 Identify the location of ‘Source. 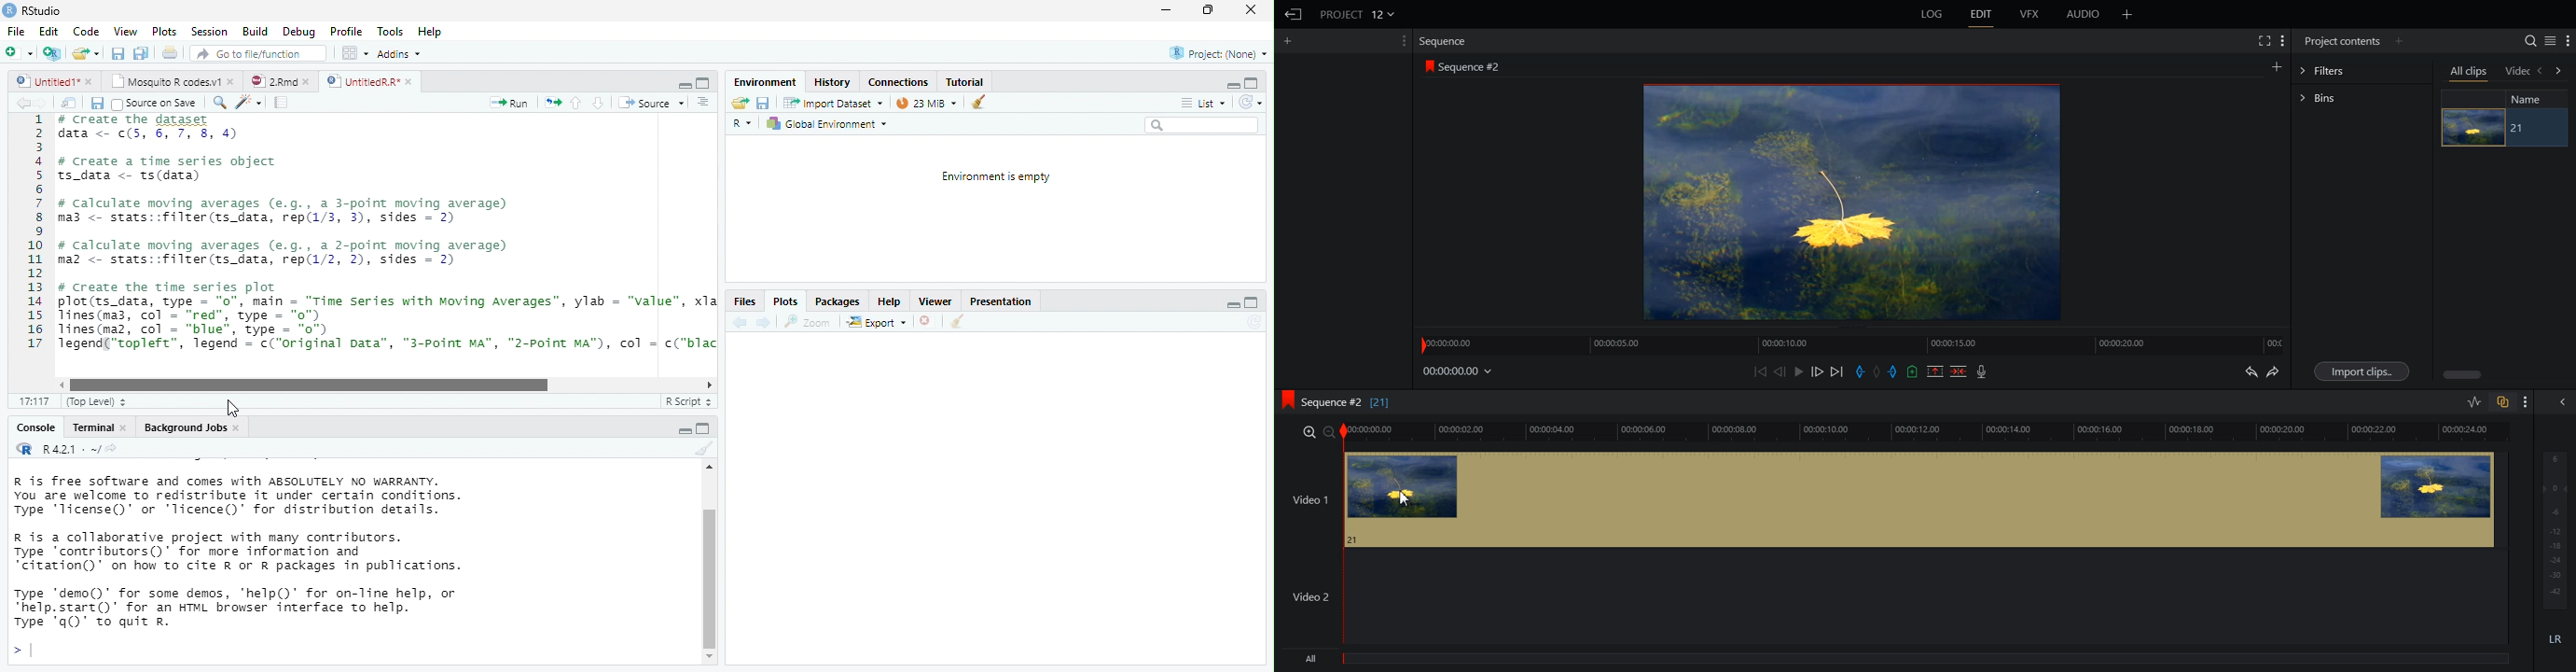
(653, 103).